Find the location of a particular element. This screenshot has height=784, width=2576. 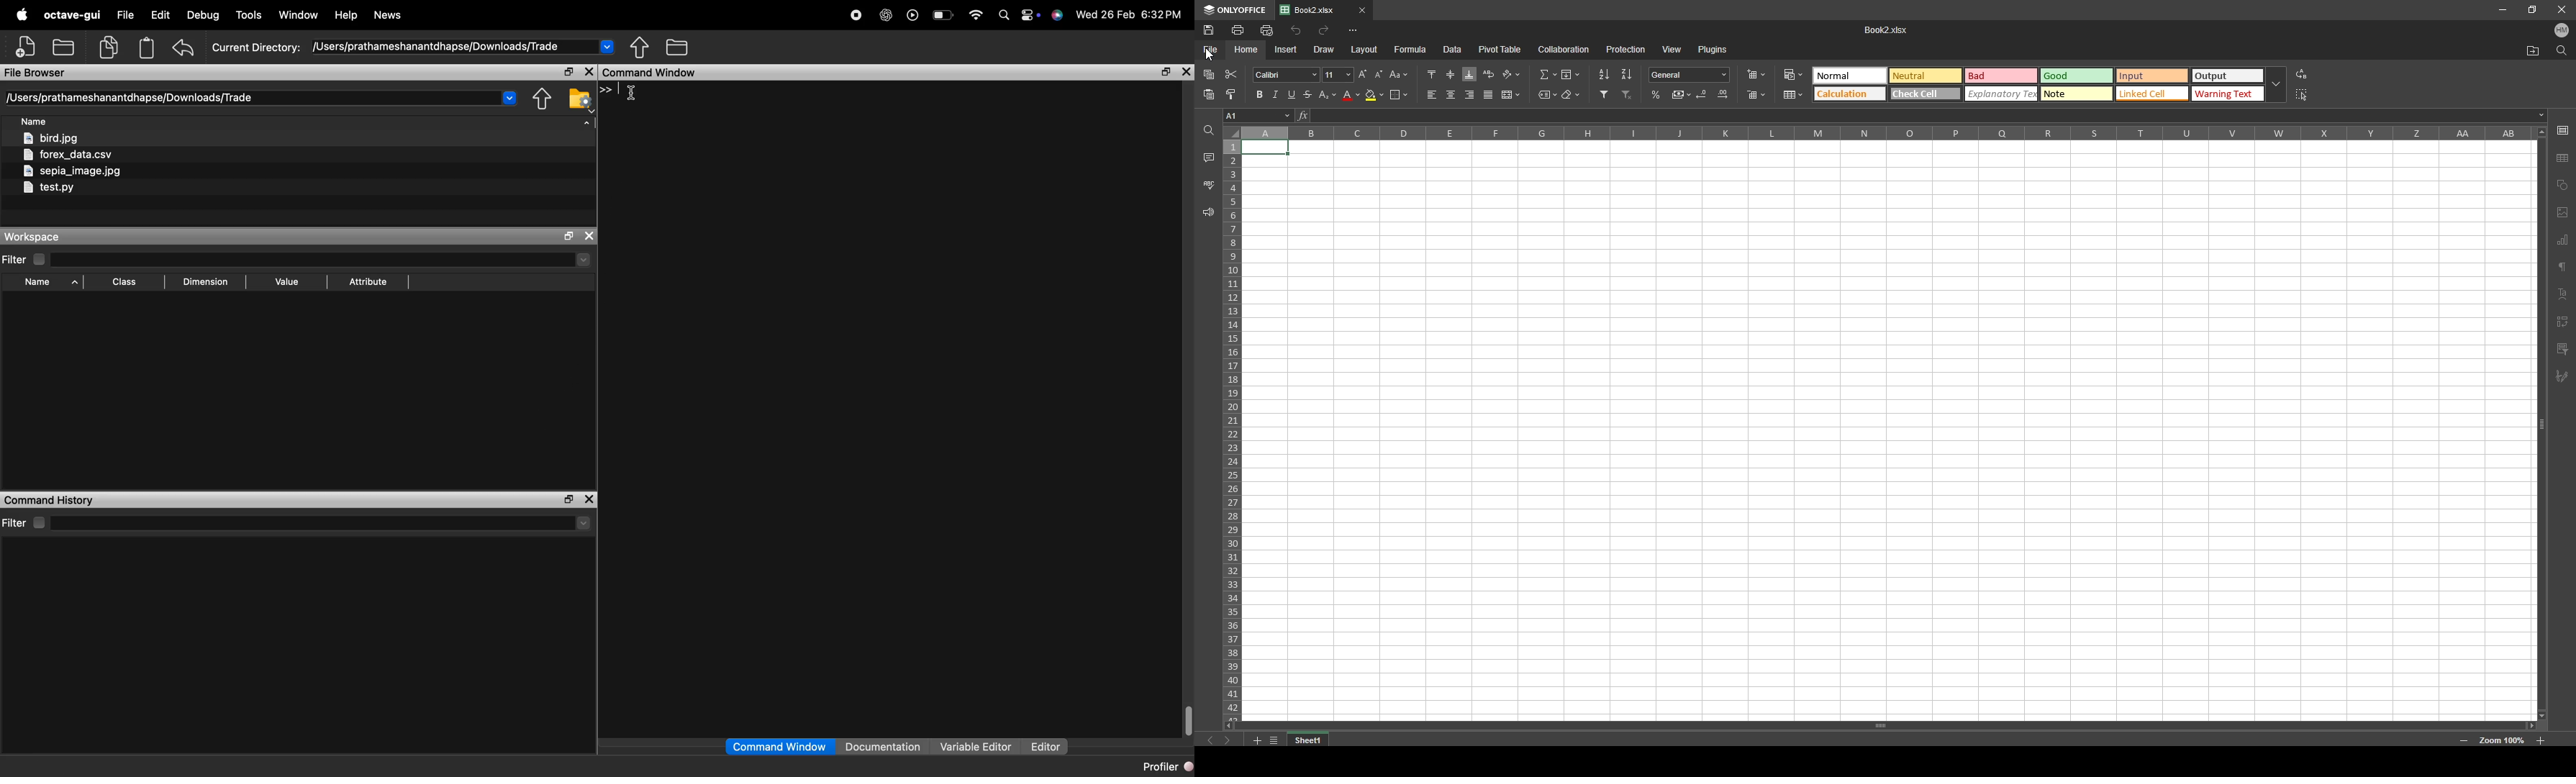

comment is located at coordinates (1209, 159).